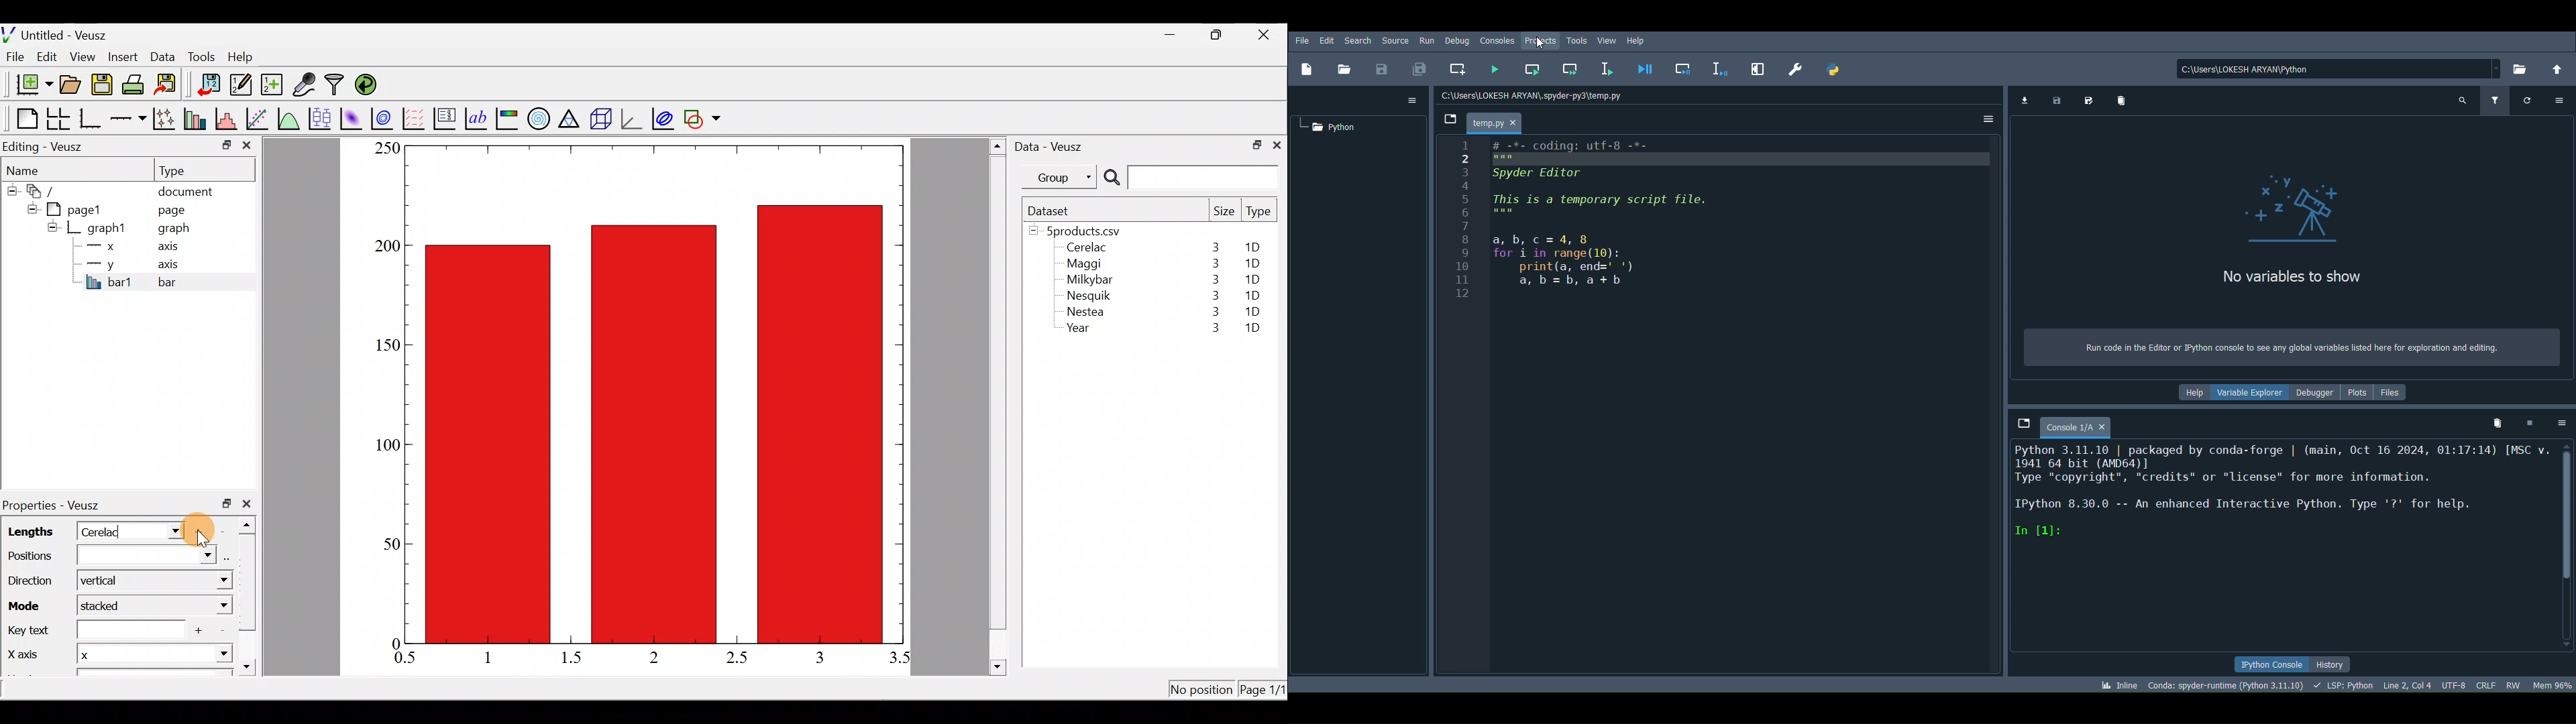  What do you see at coordinates (1358, 40) in the screenshot?
I see `Search` at bounding box center [1358, 40].